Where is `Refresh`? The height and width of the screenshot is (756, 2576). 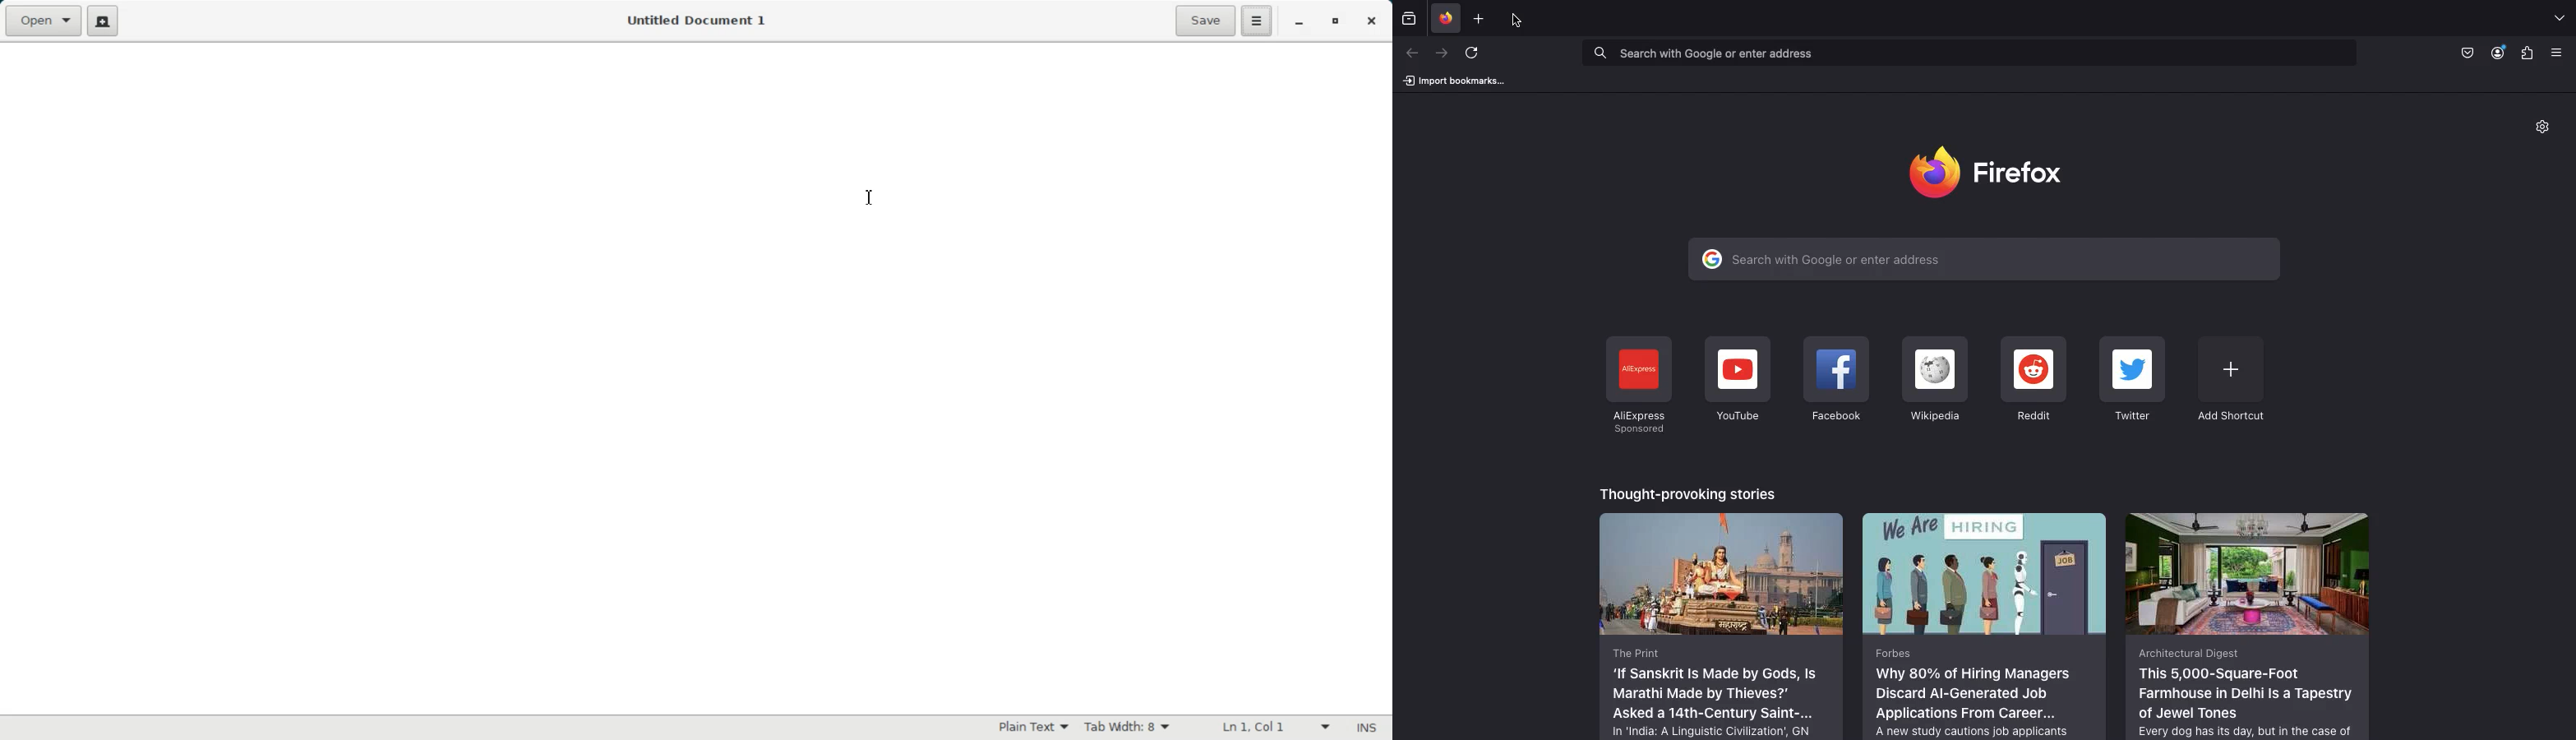 Refresh is located at coordinates (1476, 56).